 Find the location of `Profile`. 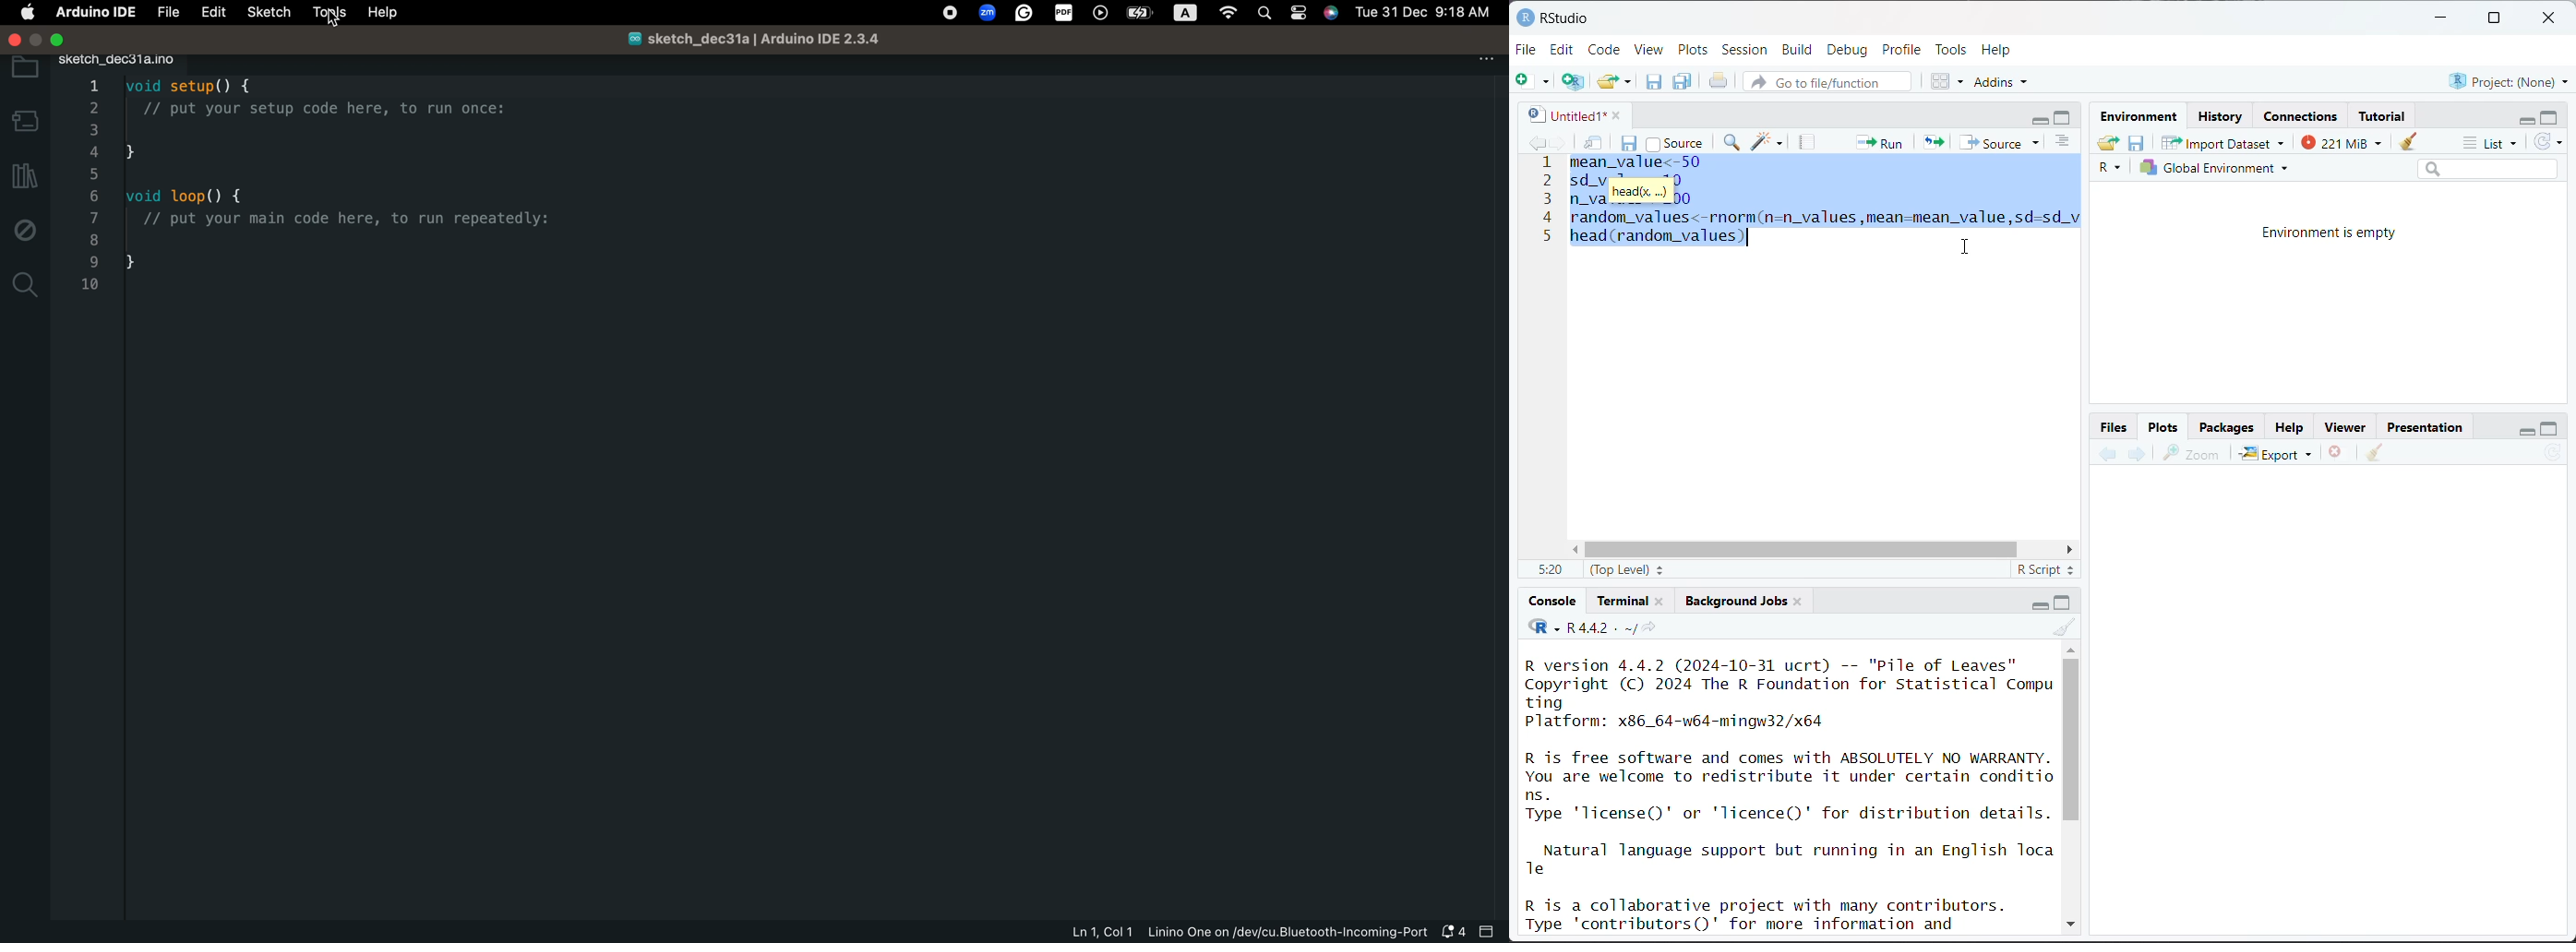

Profile is located at coordinates (1904, 48).